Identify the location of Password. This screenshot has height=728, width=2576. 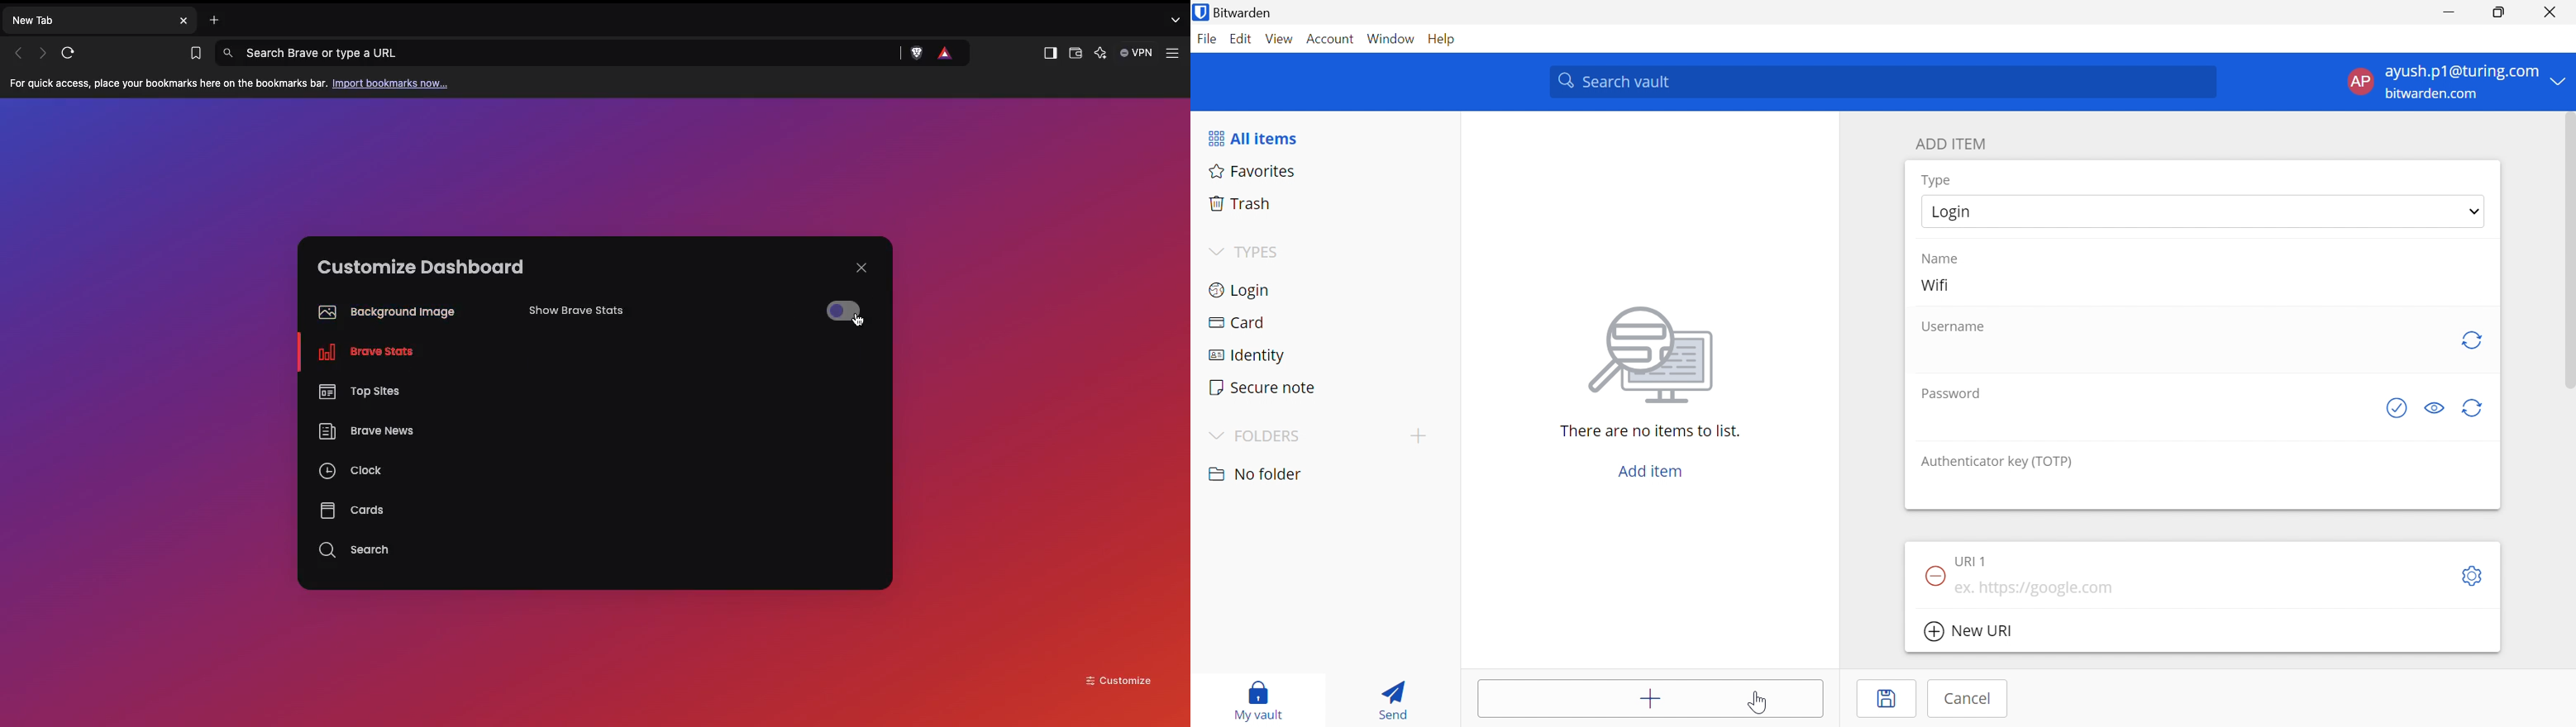
(1955, 392).